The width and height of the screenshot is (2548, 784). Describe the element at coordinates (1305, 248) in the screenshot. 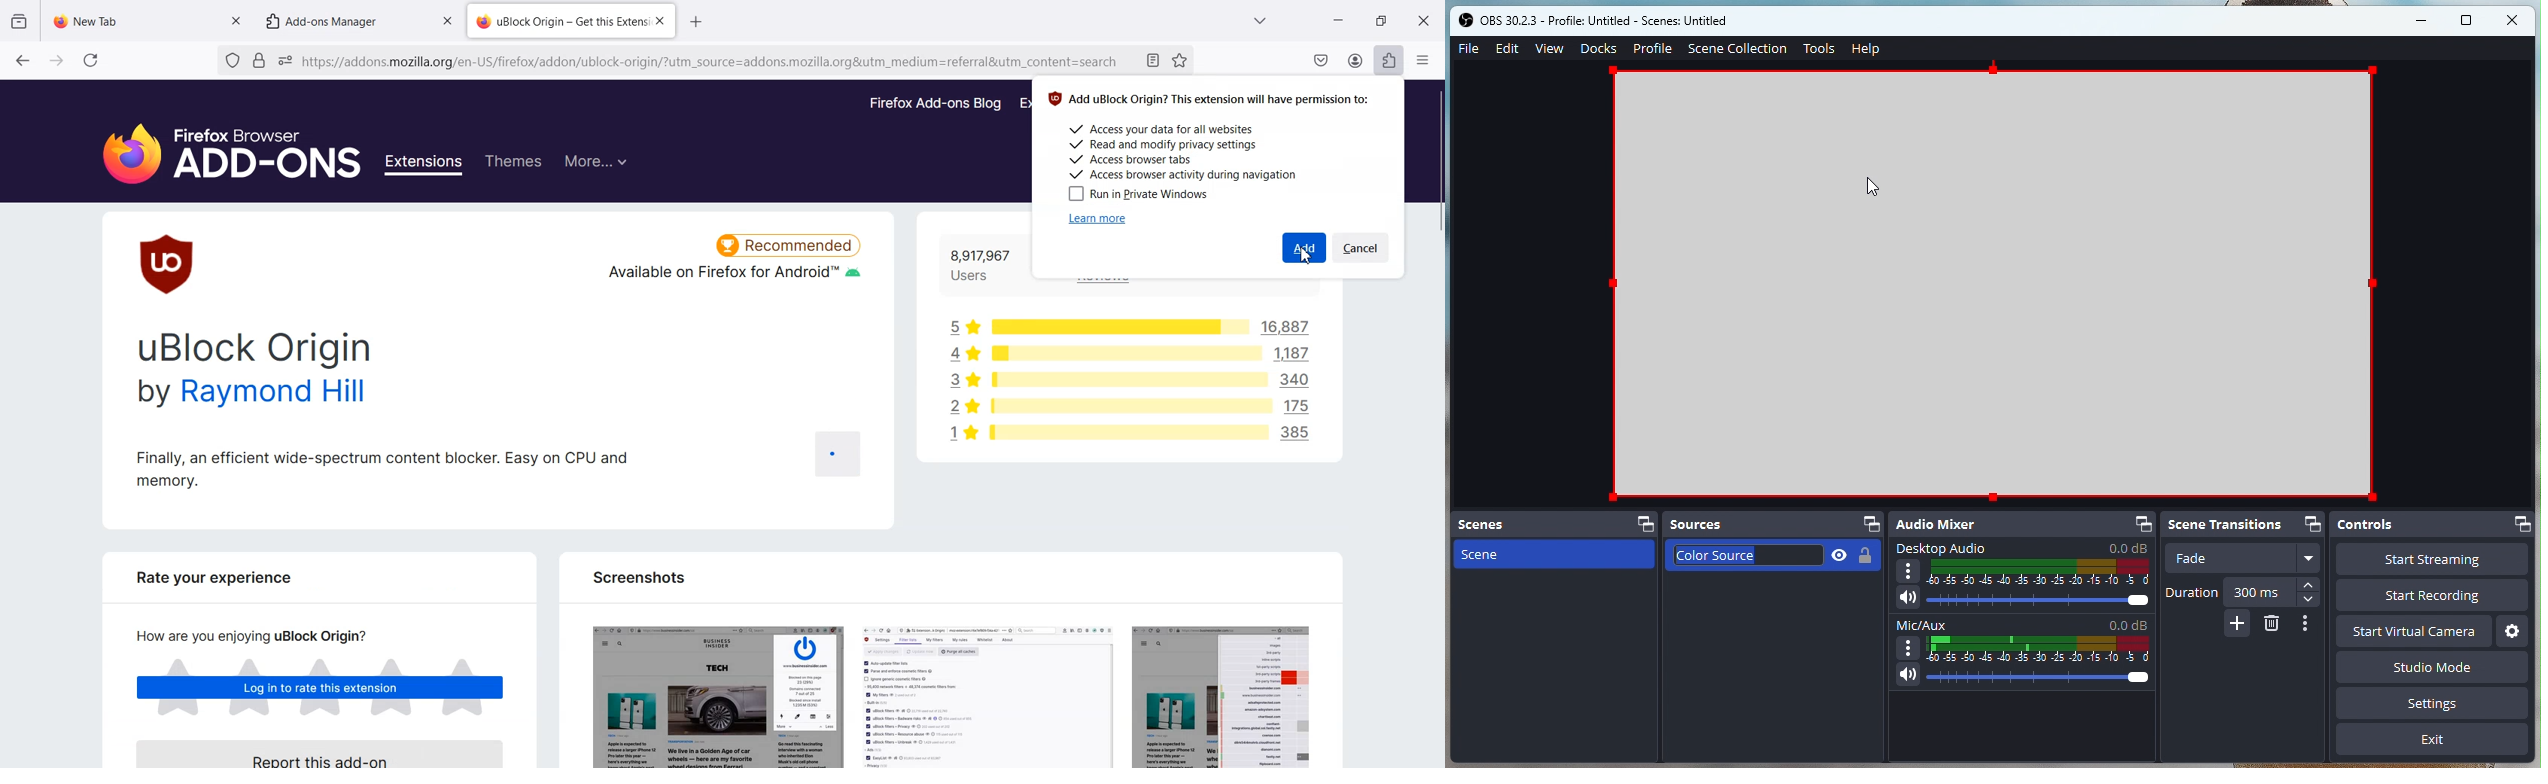

I see `Add` at that location.